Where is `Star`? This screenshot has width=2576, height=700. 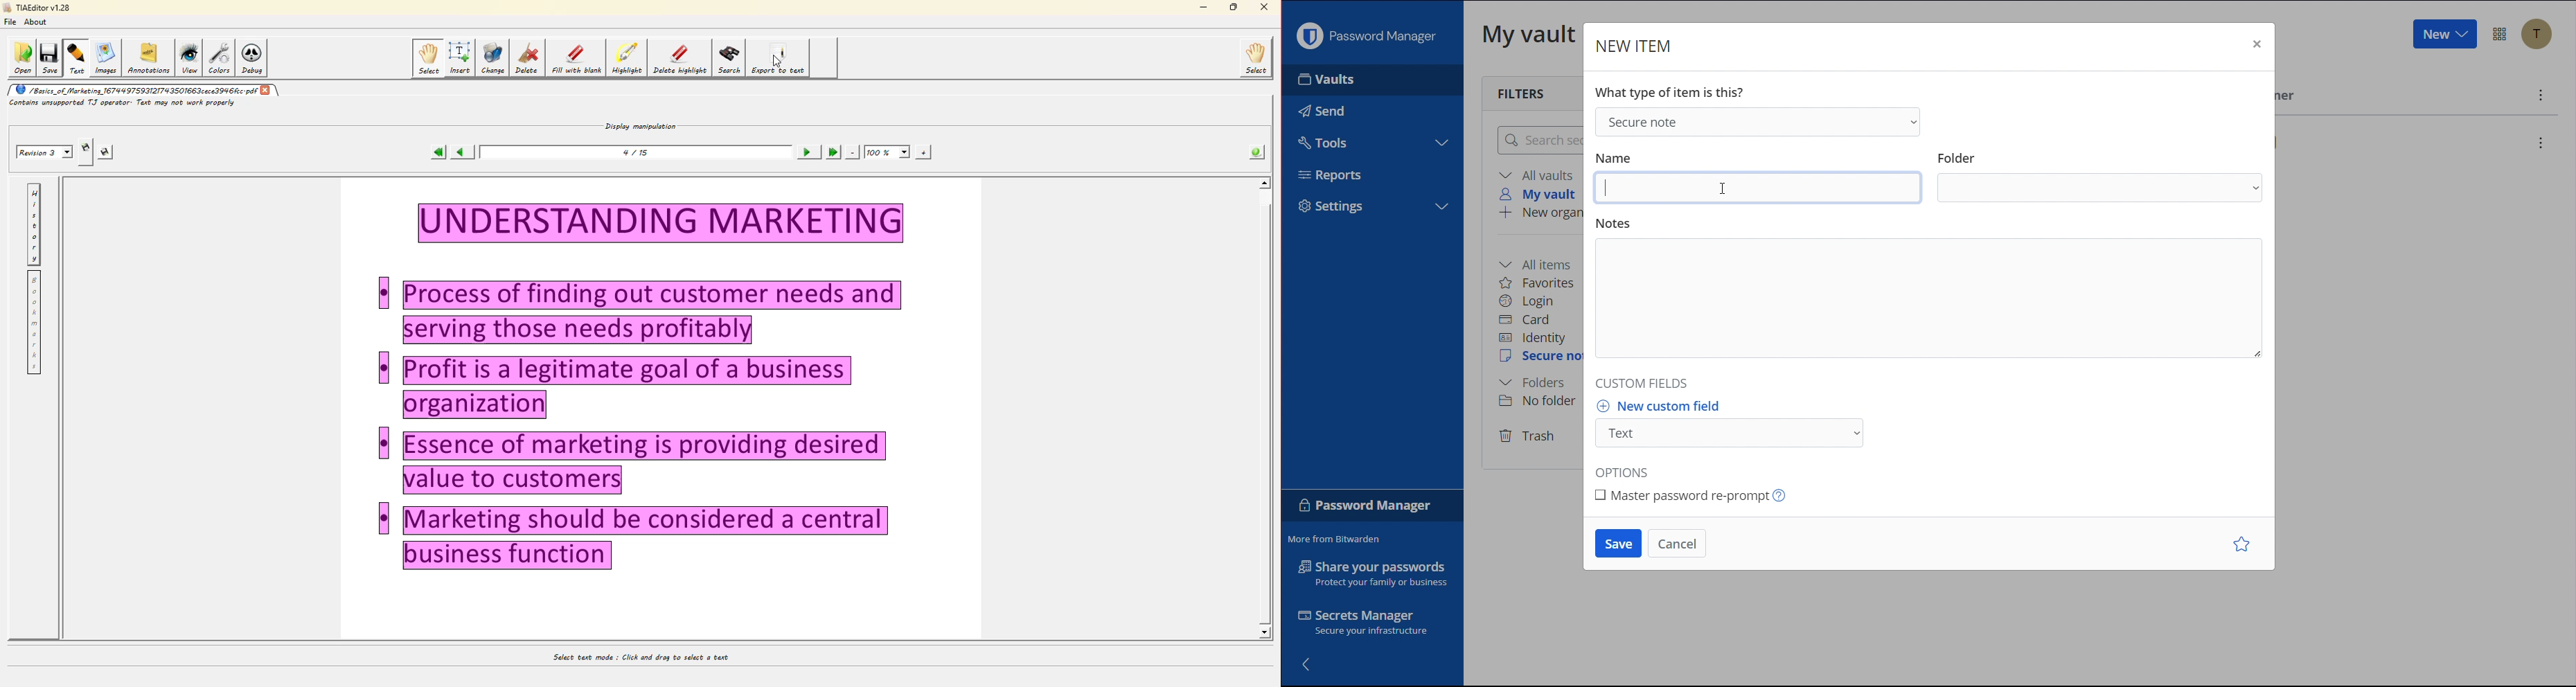 Star is located at coordinates (2244, 545).